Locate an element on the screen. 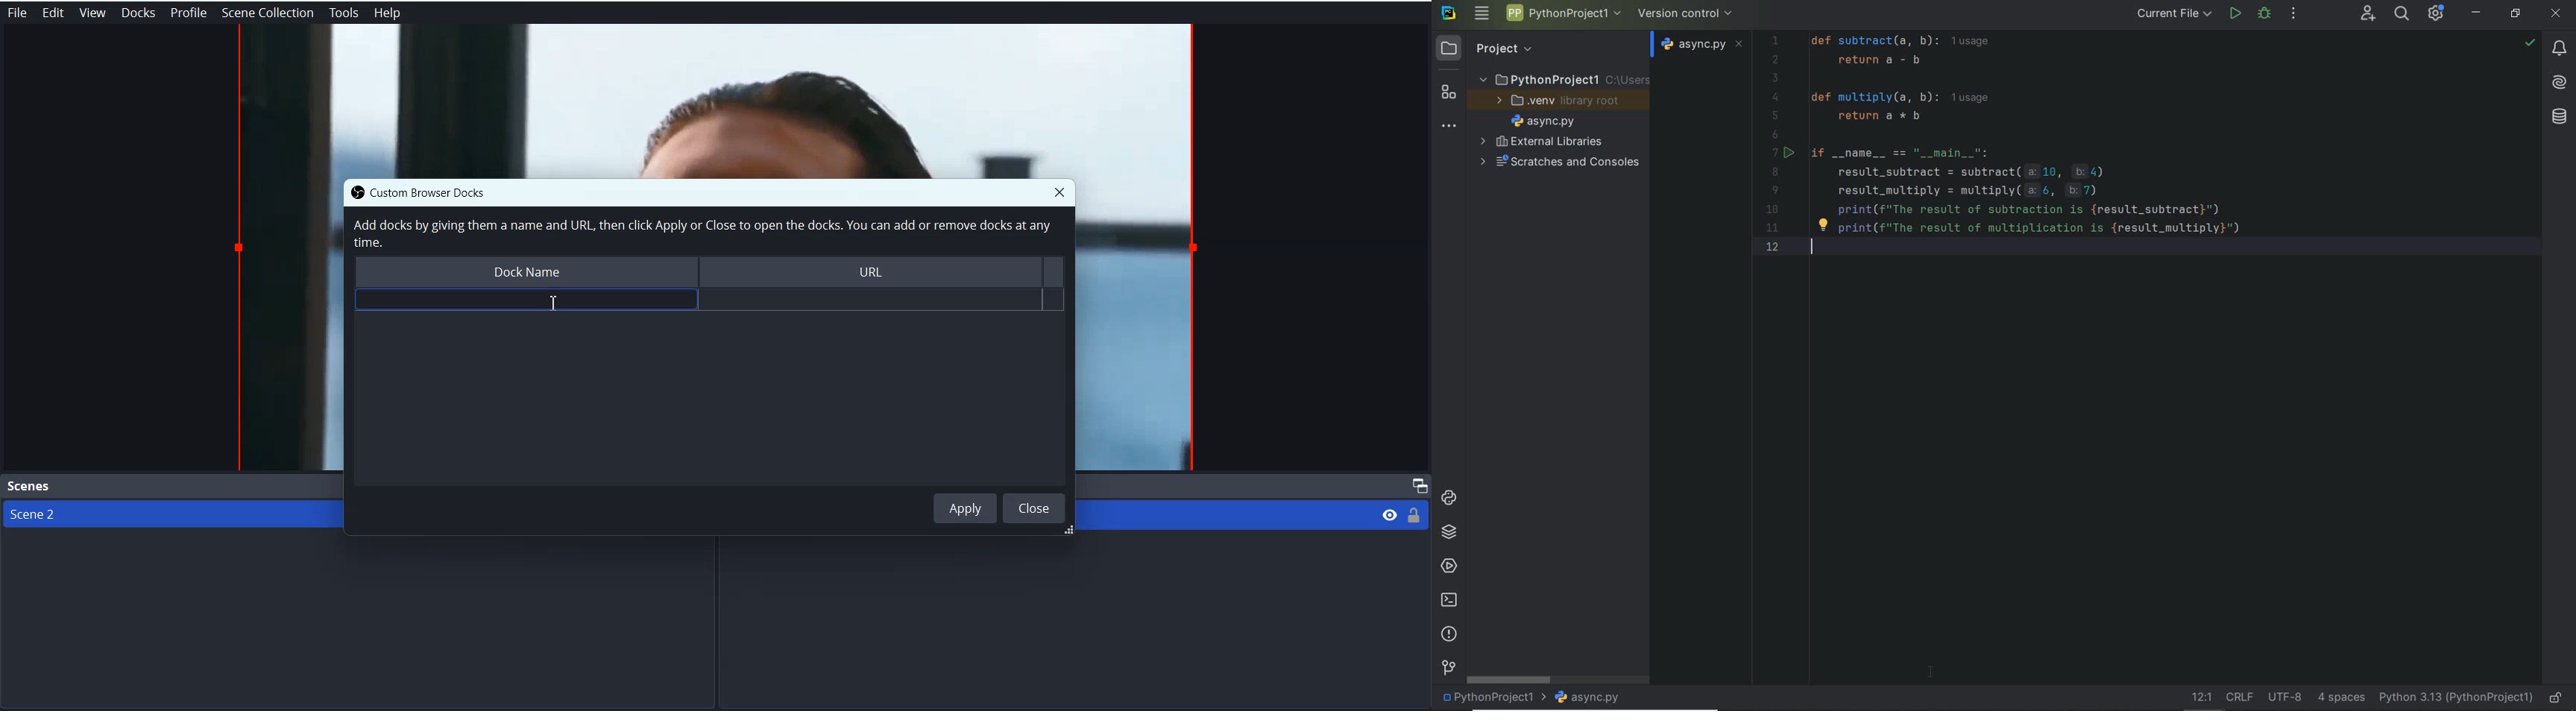 The image size is (2576, 728). Docks is located at coordinates (138, 13).